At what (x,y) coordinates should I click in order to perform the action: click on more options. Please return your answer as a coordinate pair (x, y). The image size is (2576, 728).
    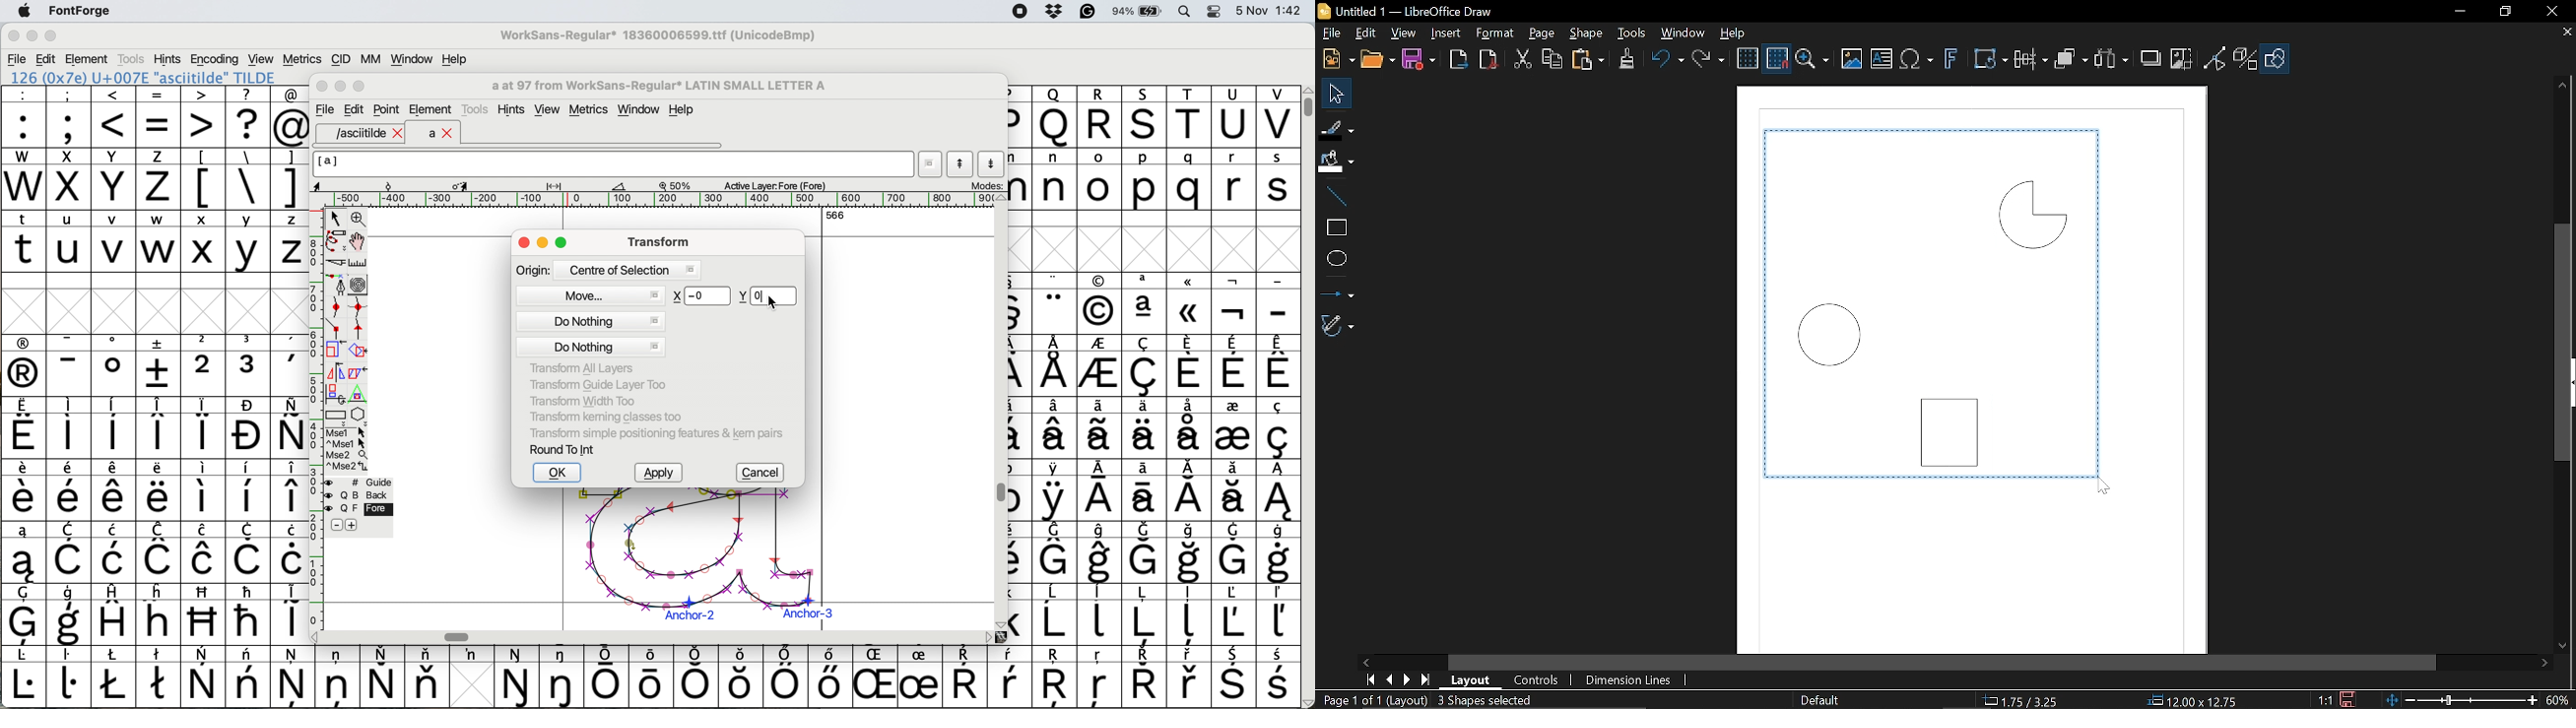
    Looking at the image, I should click on (347, 449).